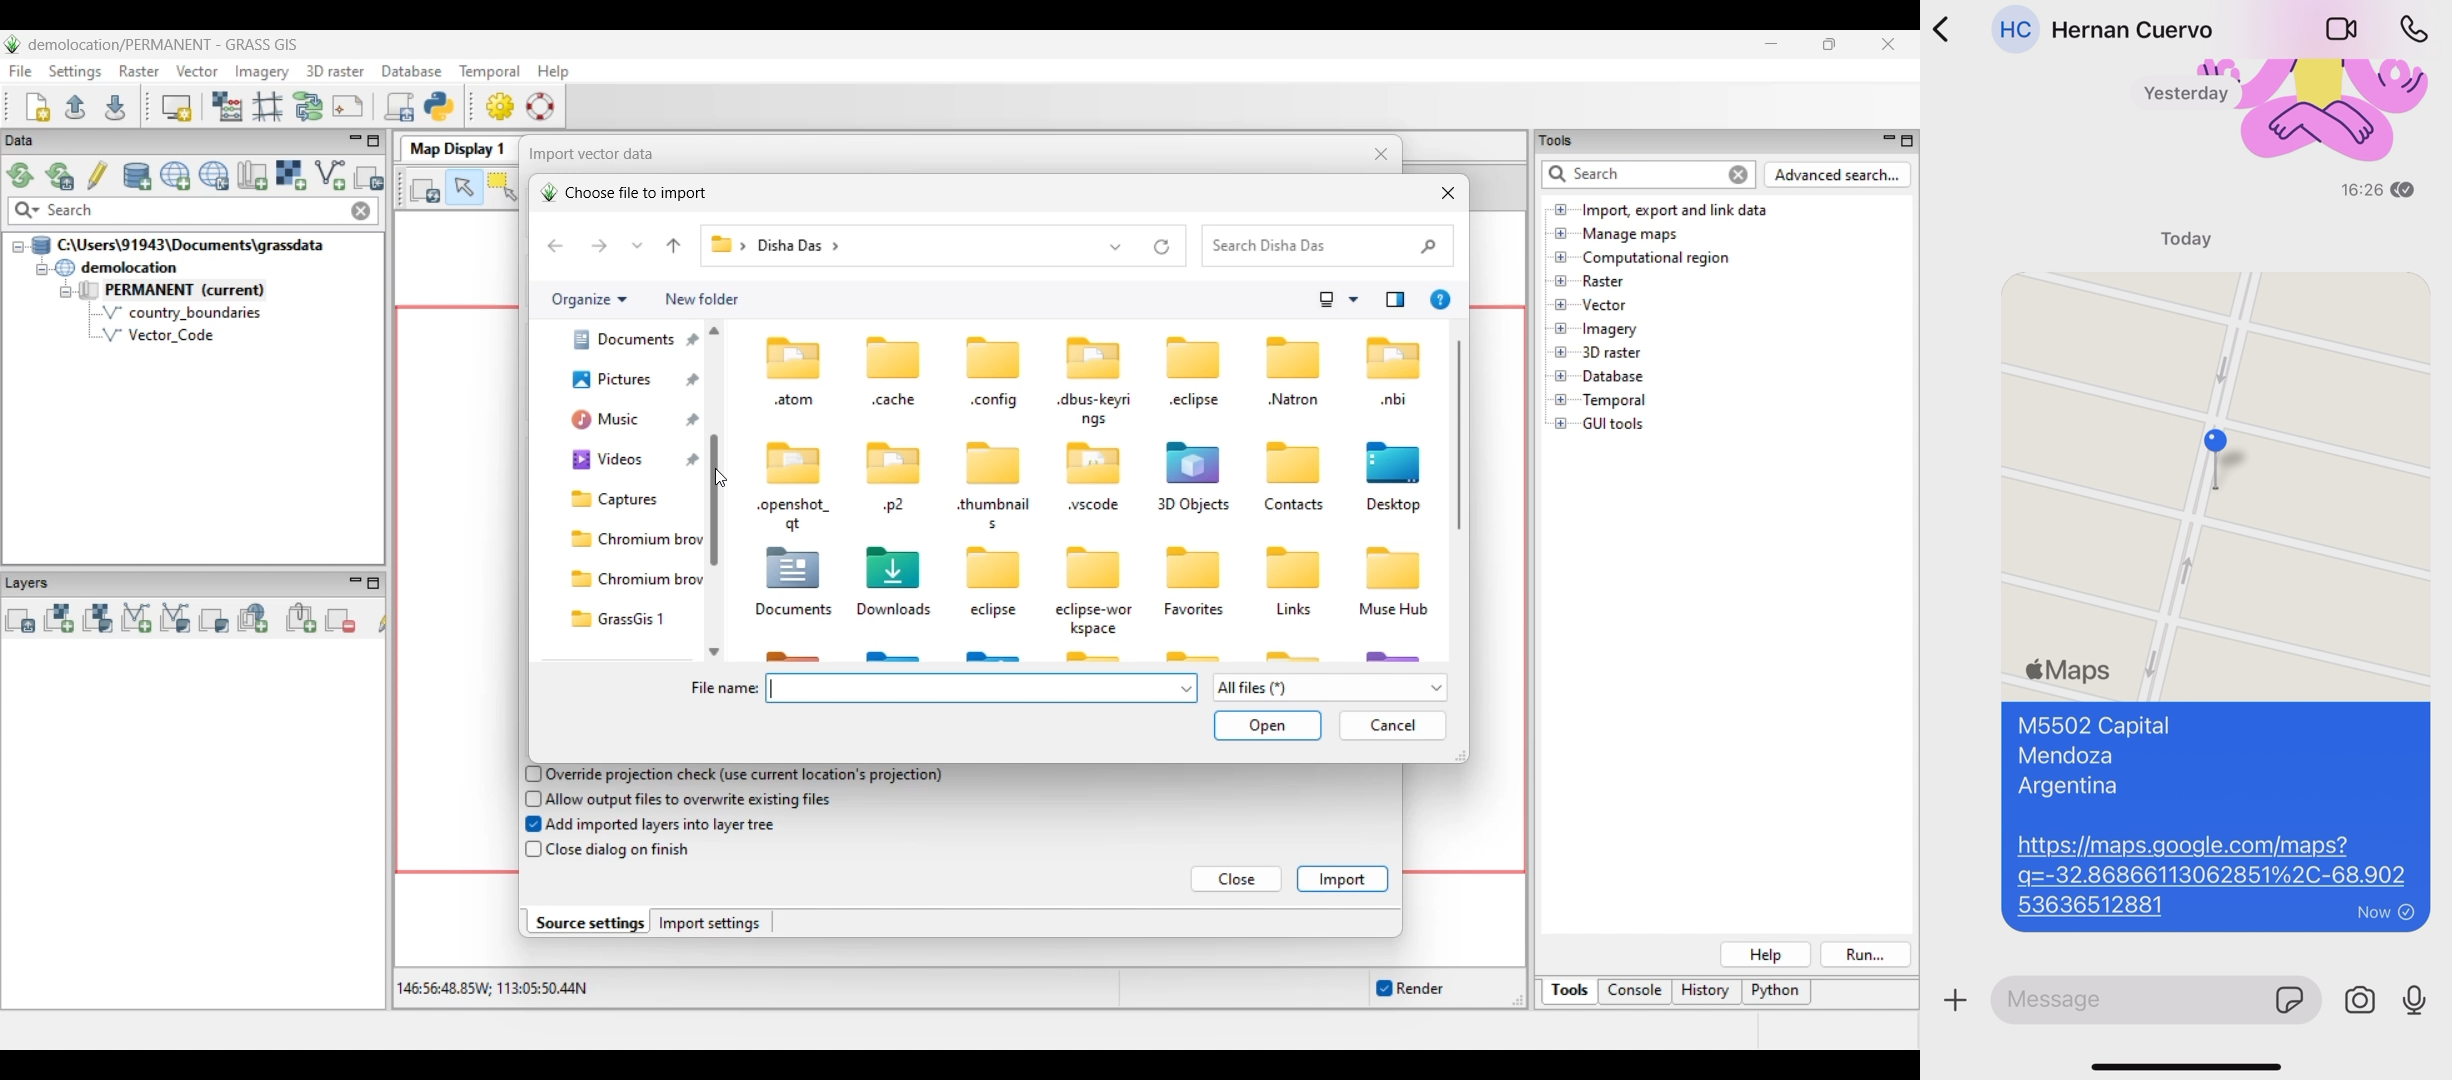 The width and height of the screenshot is (2464, 1092). What do you see at coordinates (1162, 247) in the screenshot?
I see `Refresh current folder` at bounding box center [1162, 247].